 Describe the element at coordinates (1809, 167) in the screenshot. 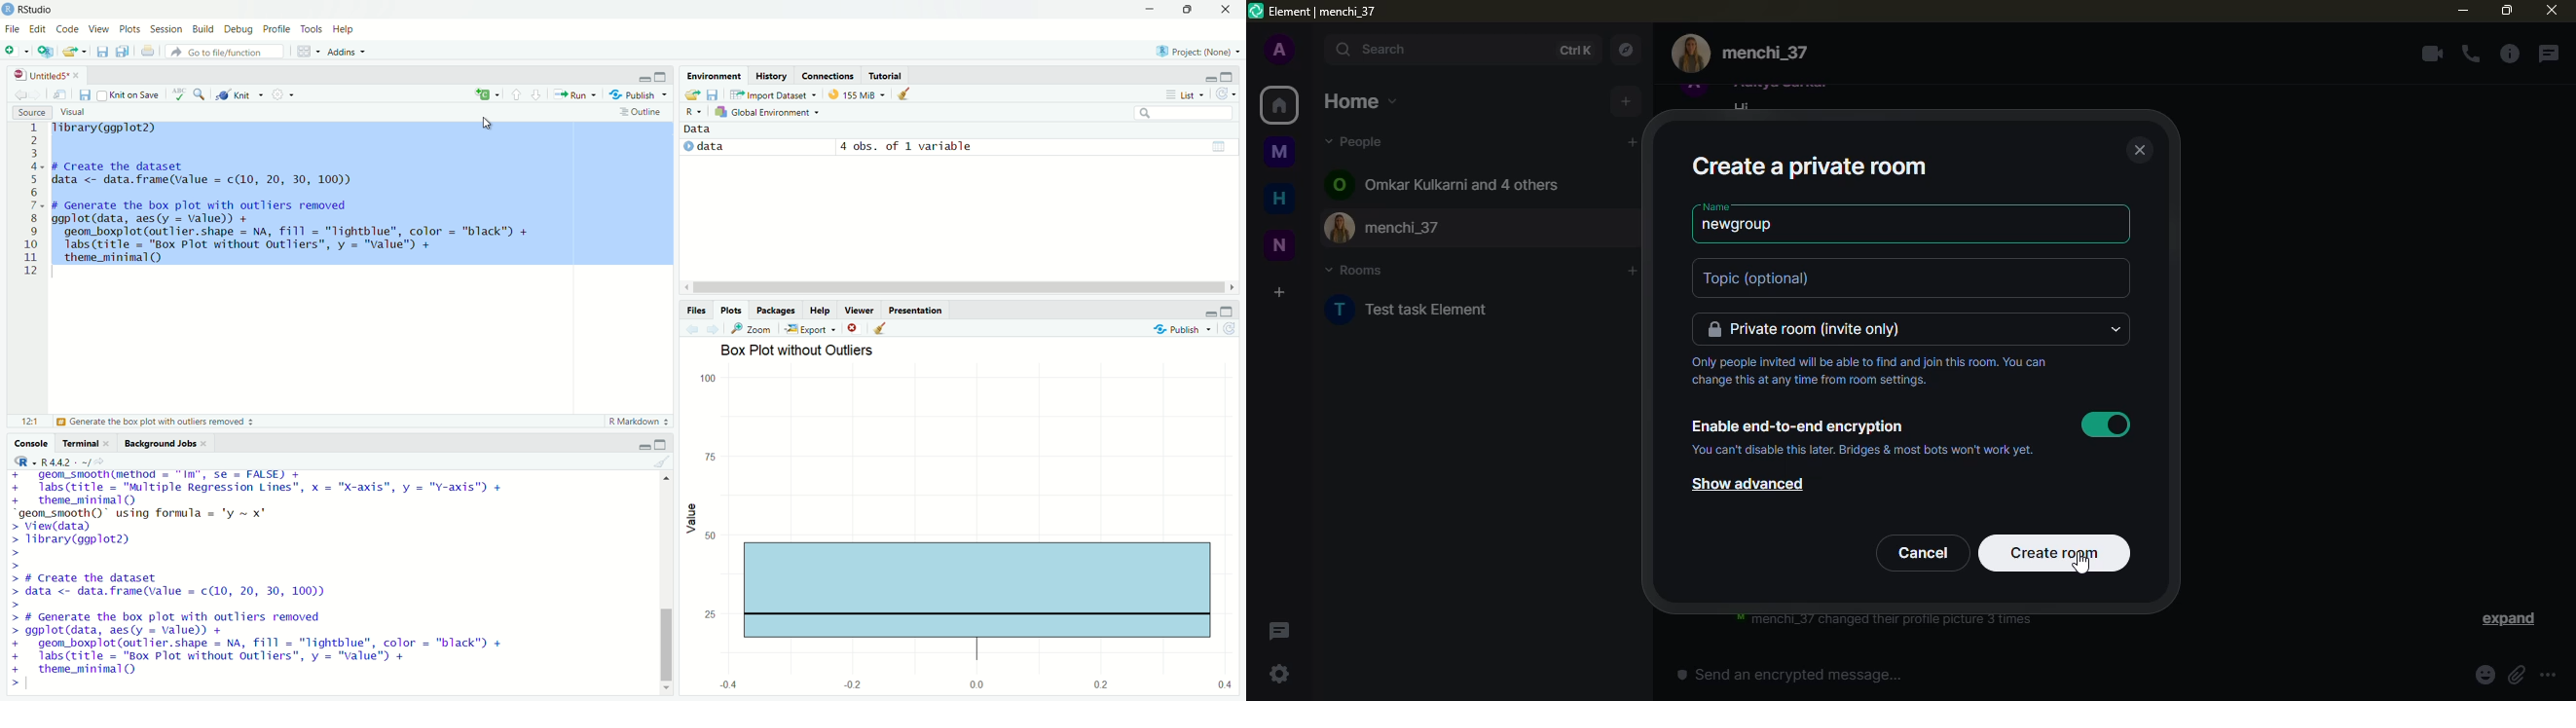

I see `create a private room` at that location.